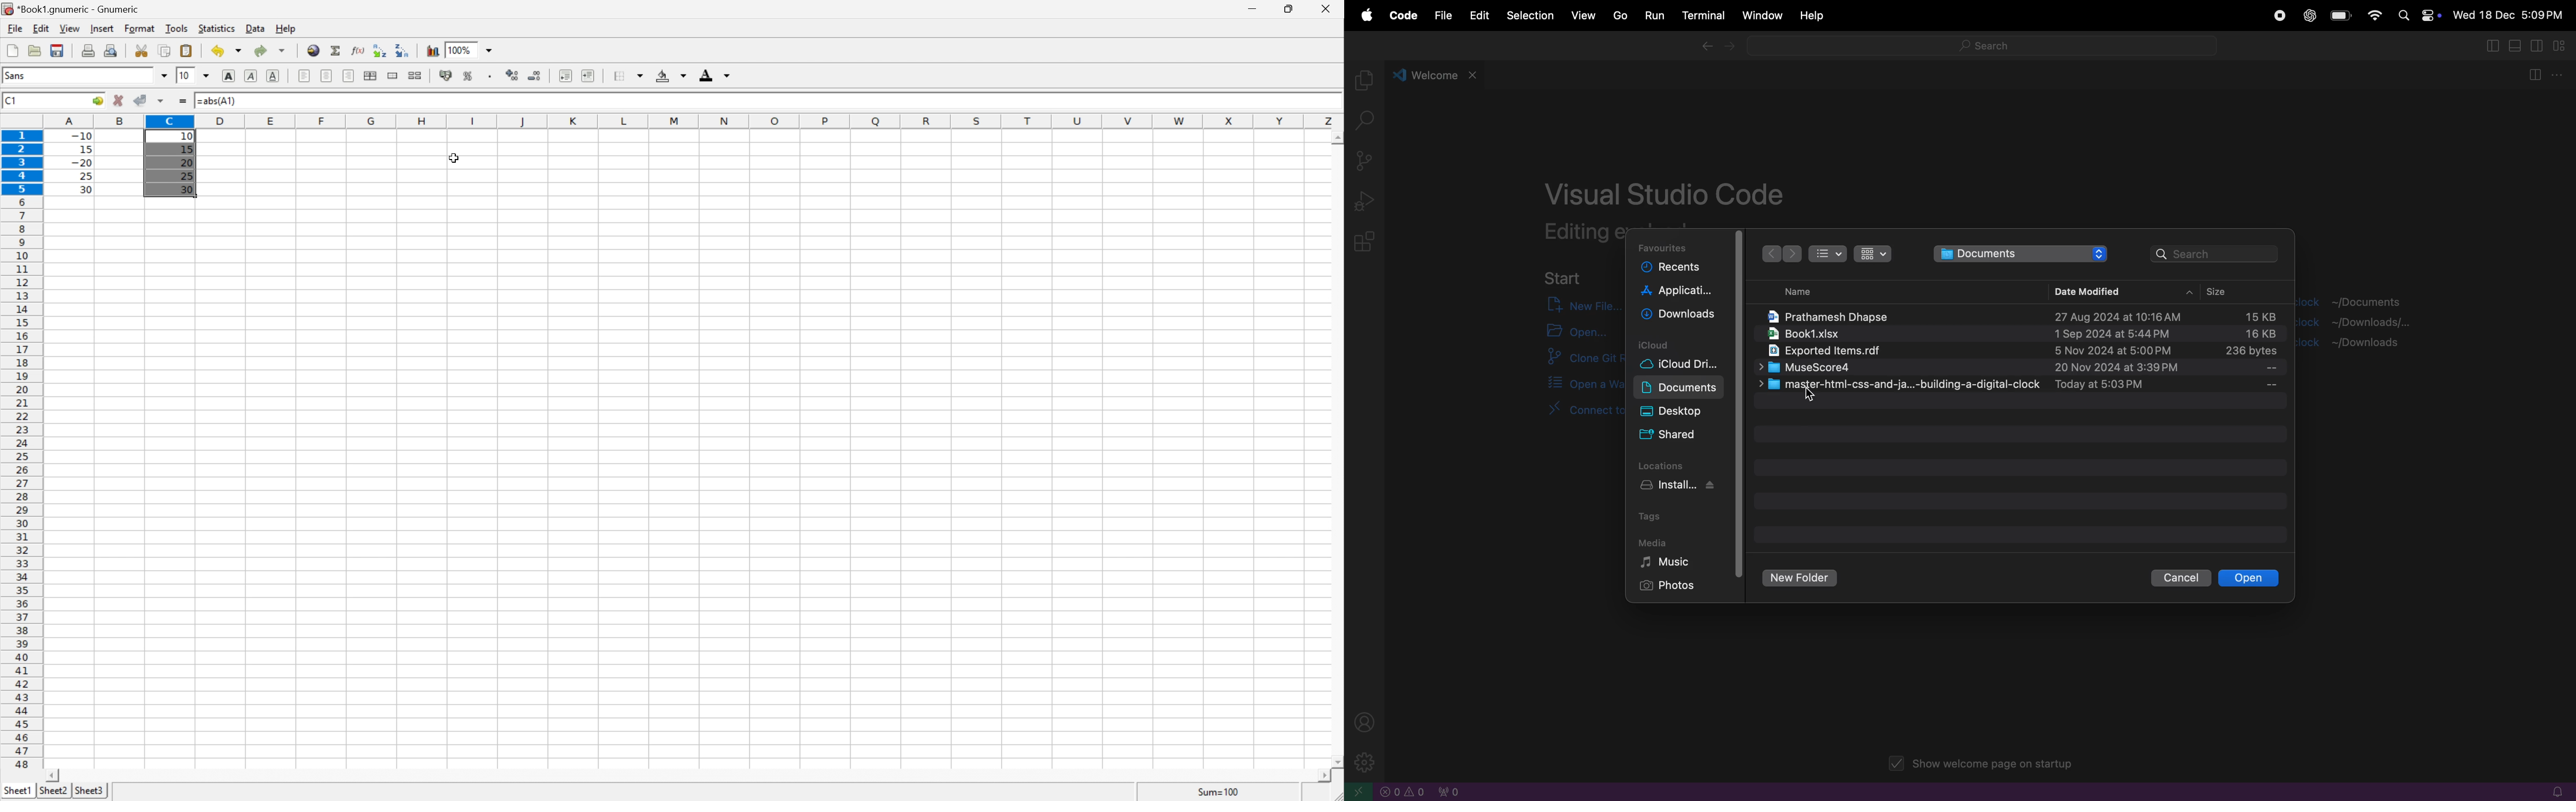 This screenshot has width=2576, height=812. Describe the element at coordinates (694, 120) in the screenshot. I see `Column names` at that location.